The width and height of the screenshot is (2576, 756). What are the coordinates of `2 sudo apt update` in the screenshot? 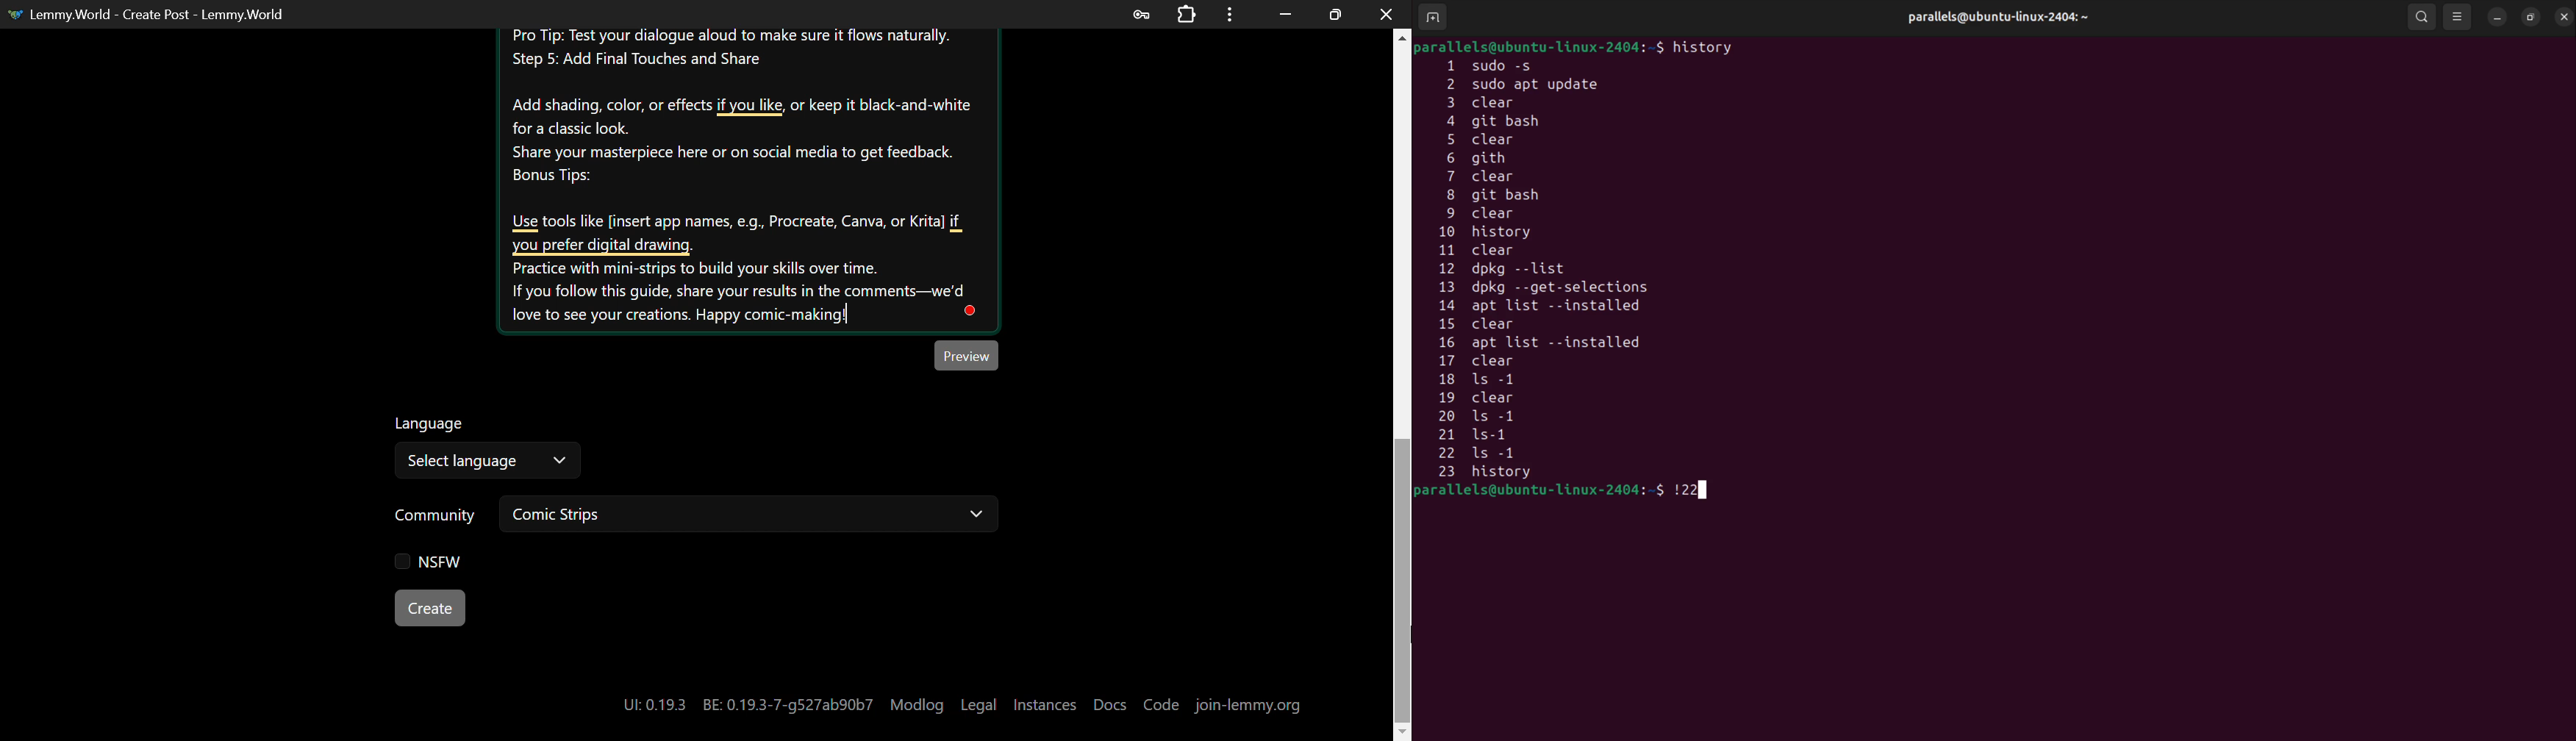 It's located at (1531, 85).